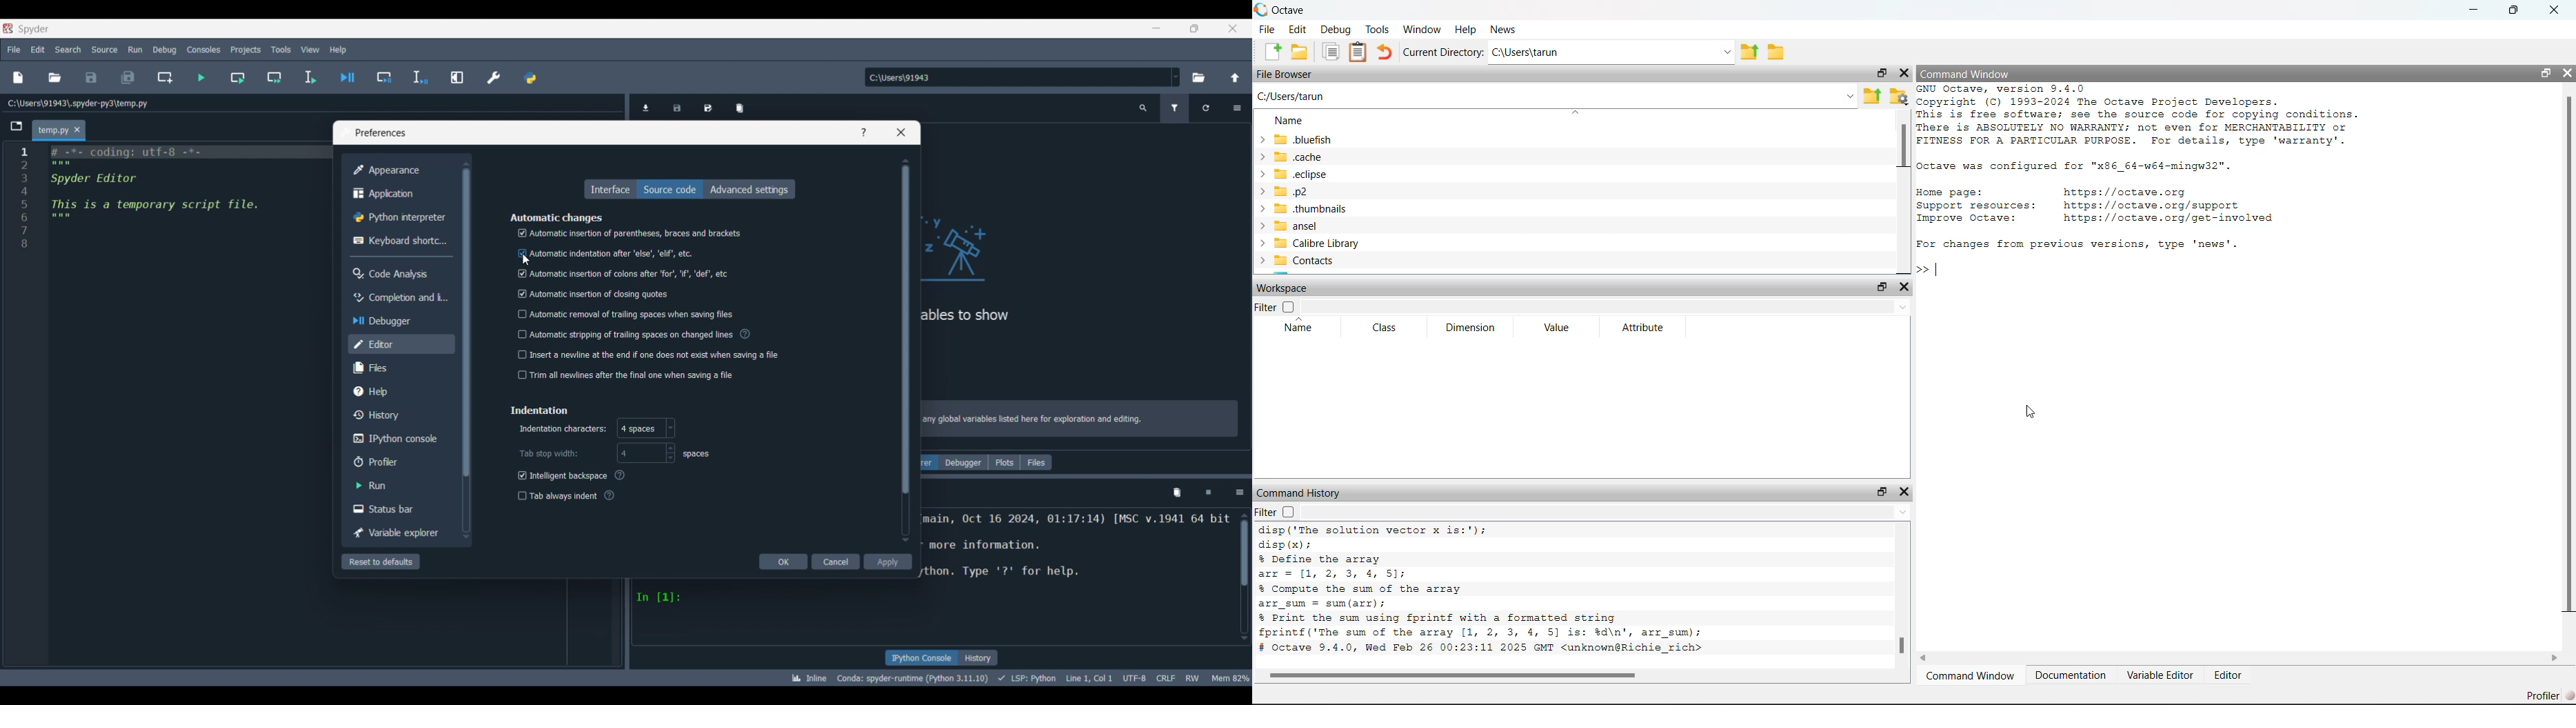 Image resolution: width=2576 pixels, height=728 pixels. I want to click on News, so click(1504, 28).